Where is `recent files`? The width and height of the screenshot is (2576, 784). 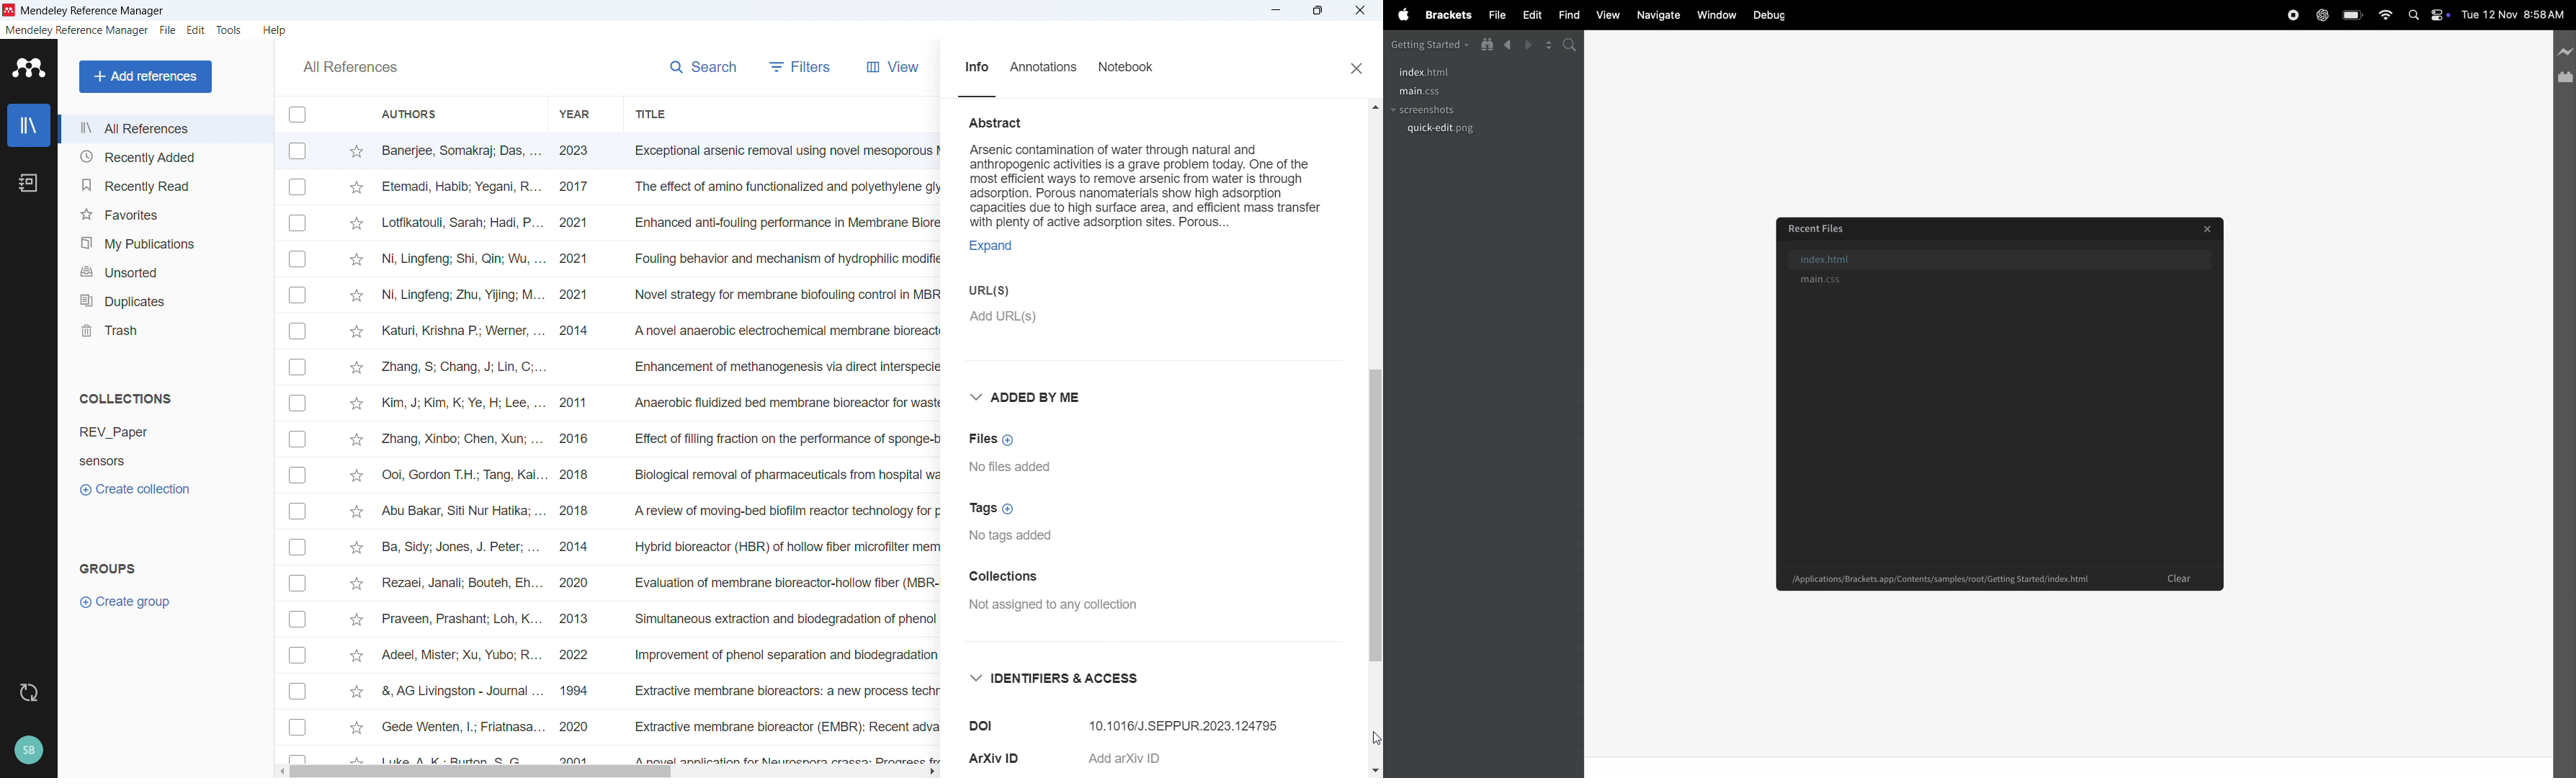 recent files is located at coordinates (1818, 227).